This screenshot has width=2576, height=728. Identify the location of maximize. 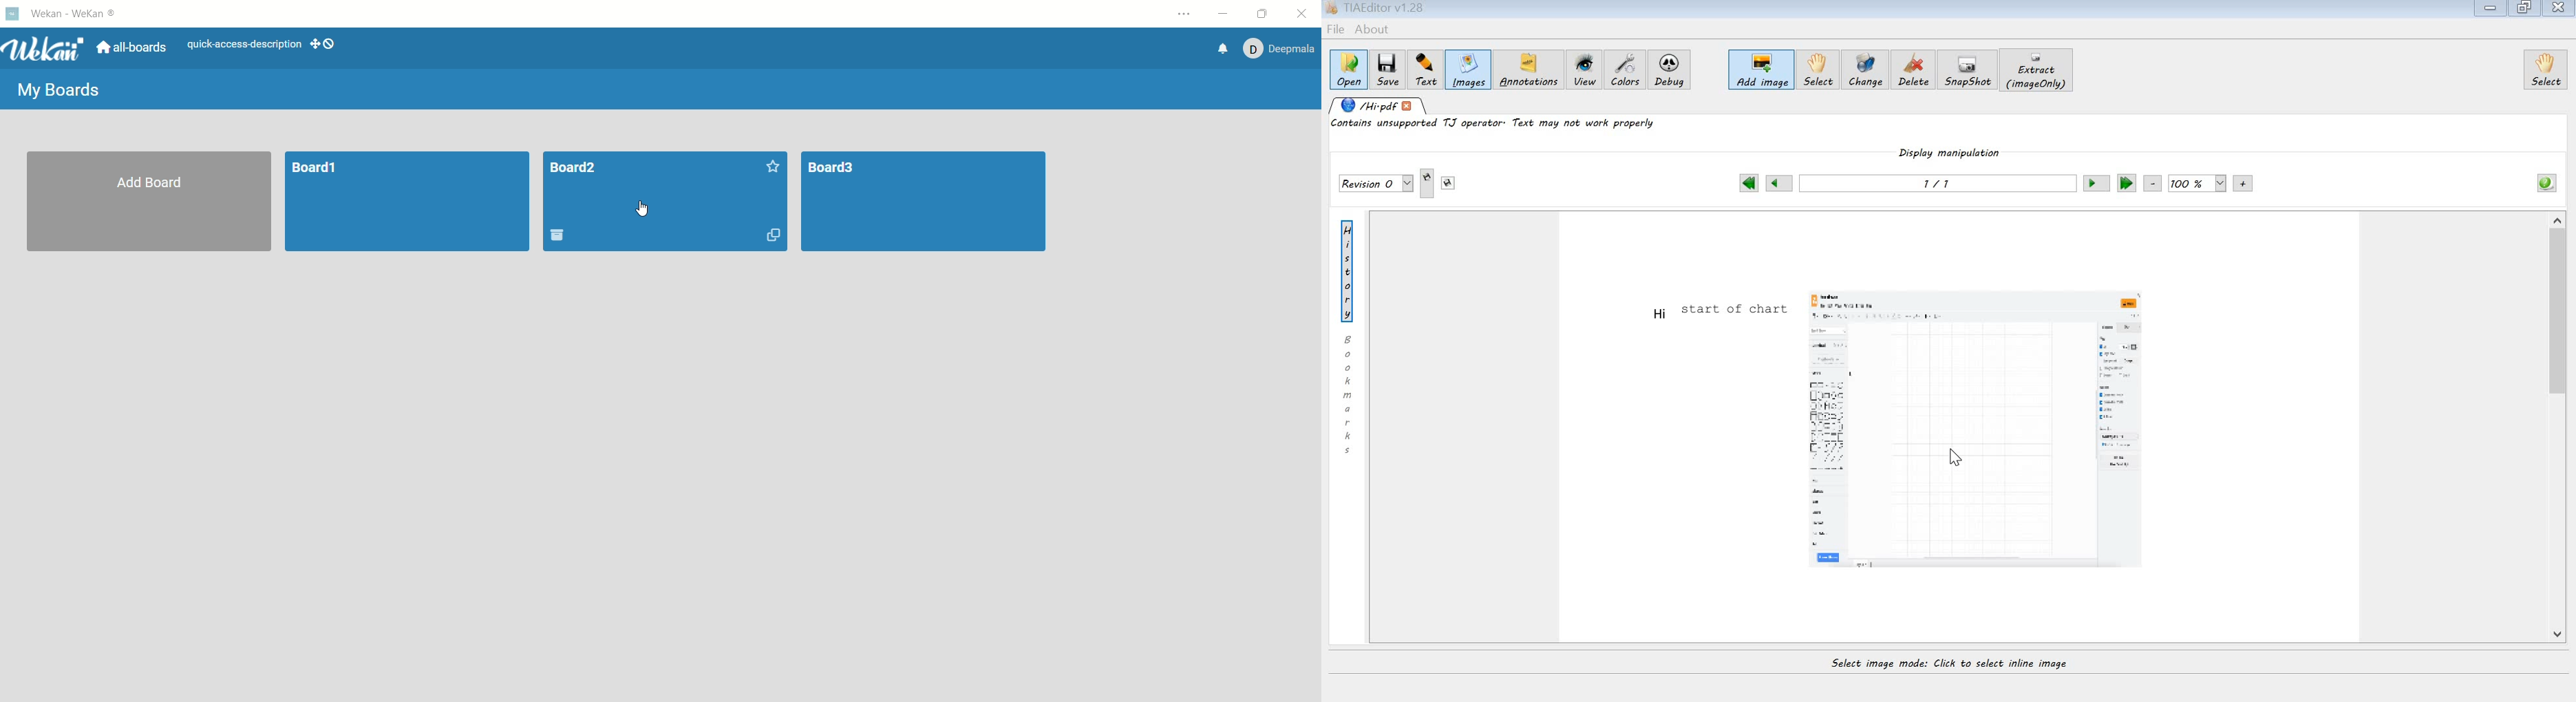
(1262, 12).